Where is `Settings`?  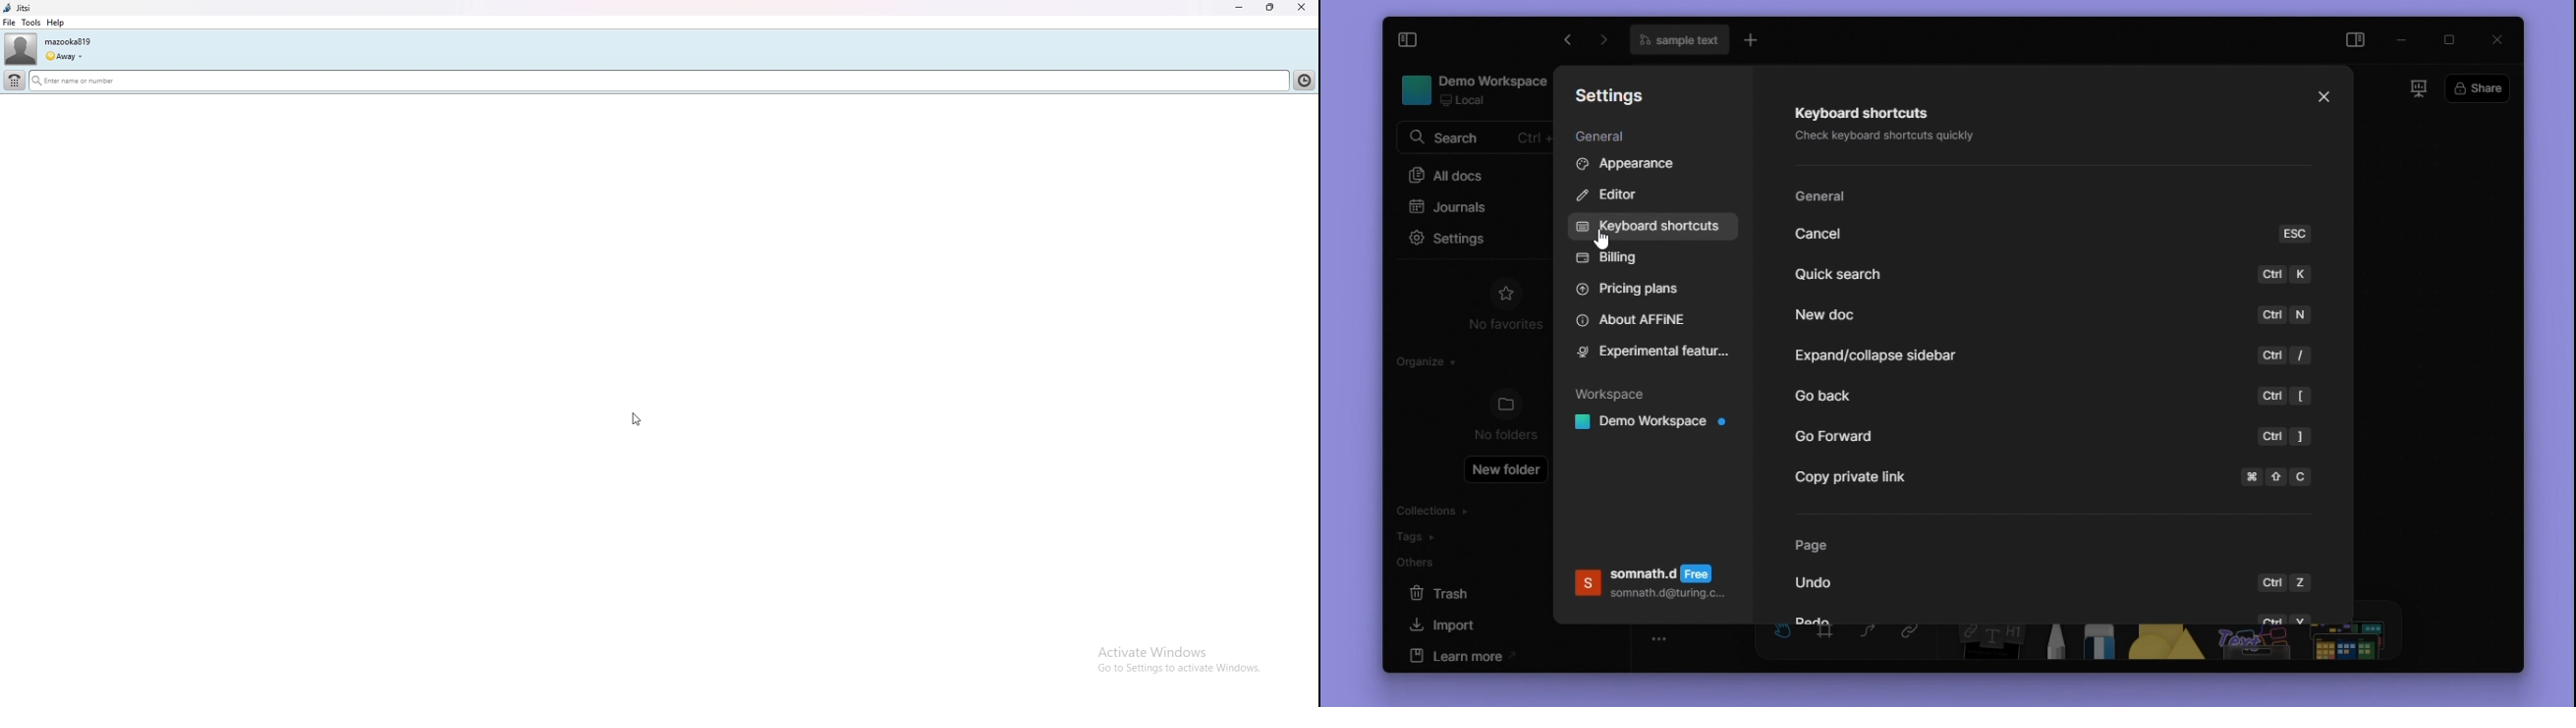 Settings is located at coordinates (1618, 98).